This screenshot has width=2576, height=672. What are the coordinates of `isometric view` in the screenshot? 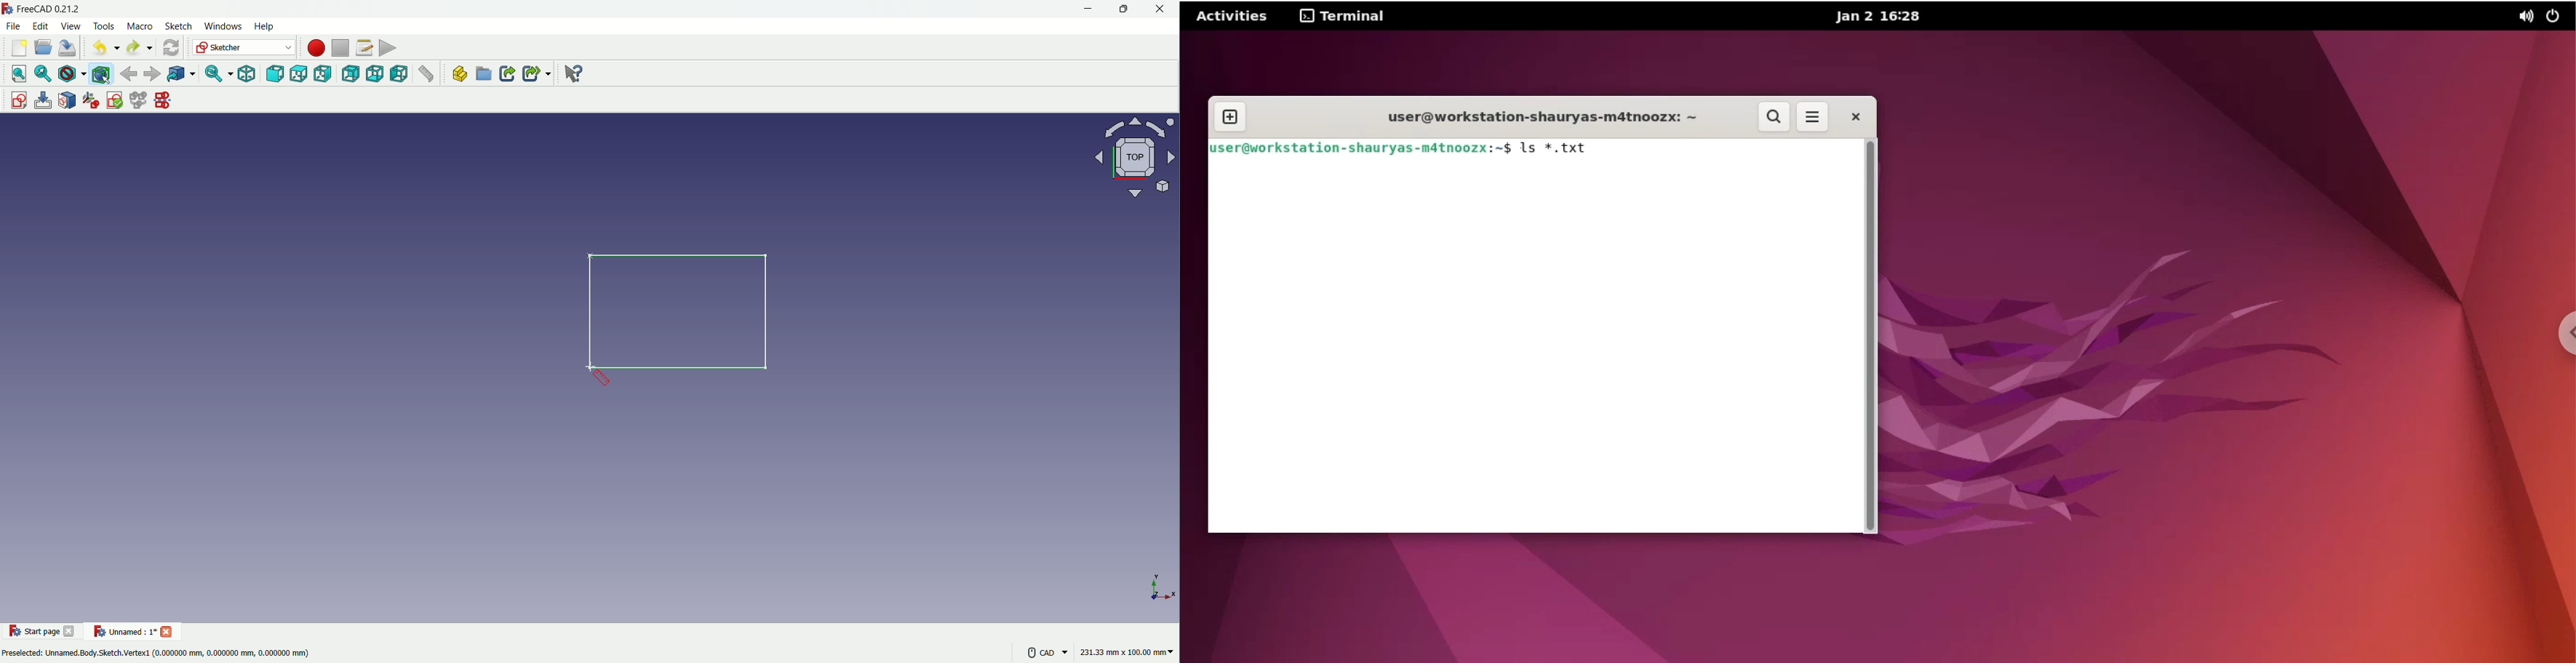 It's located at (243, 74).